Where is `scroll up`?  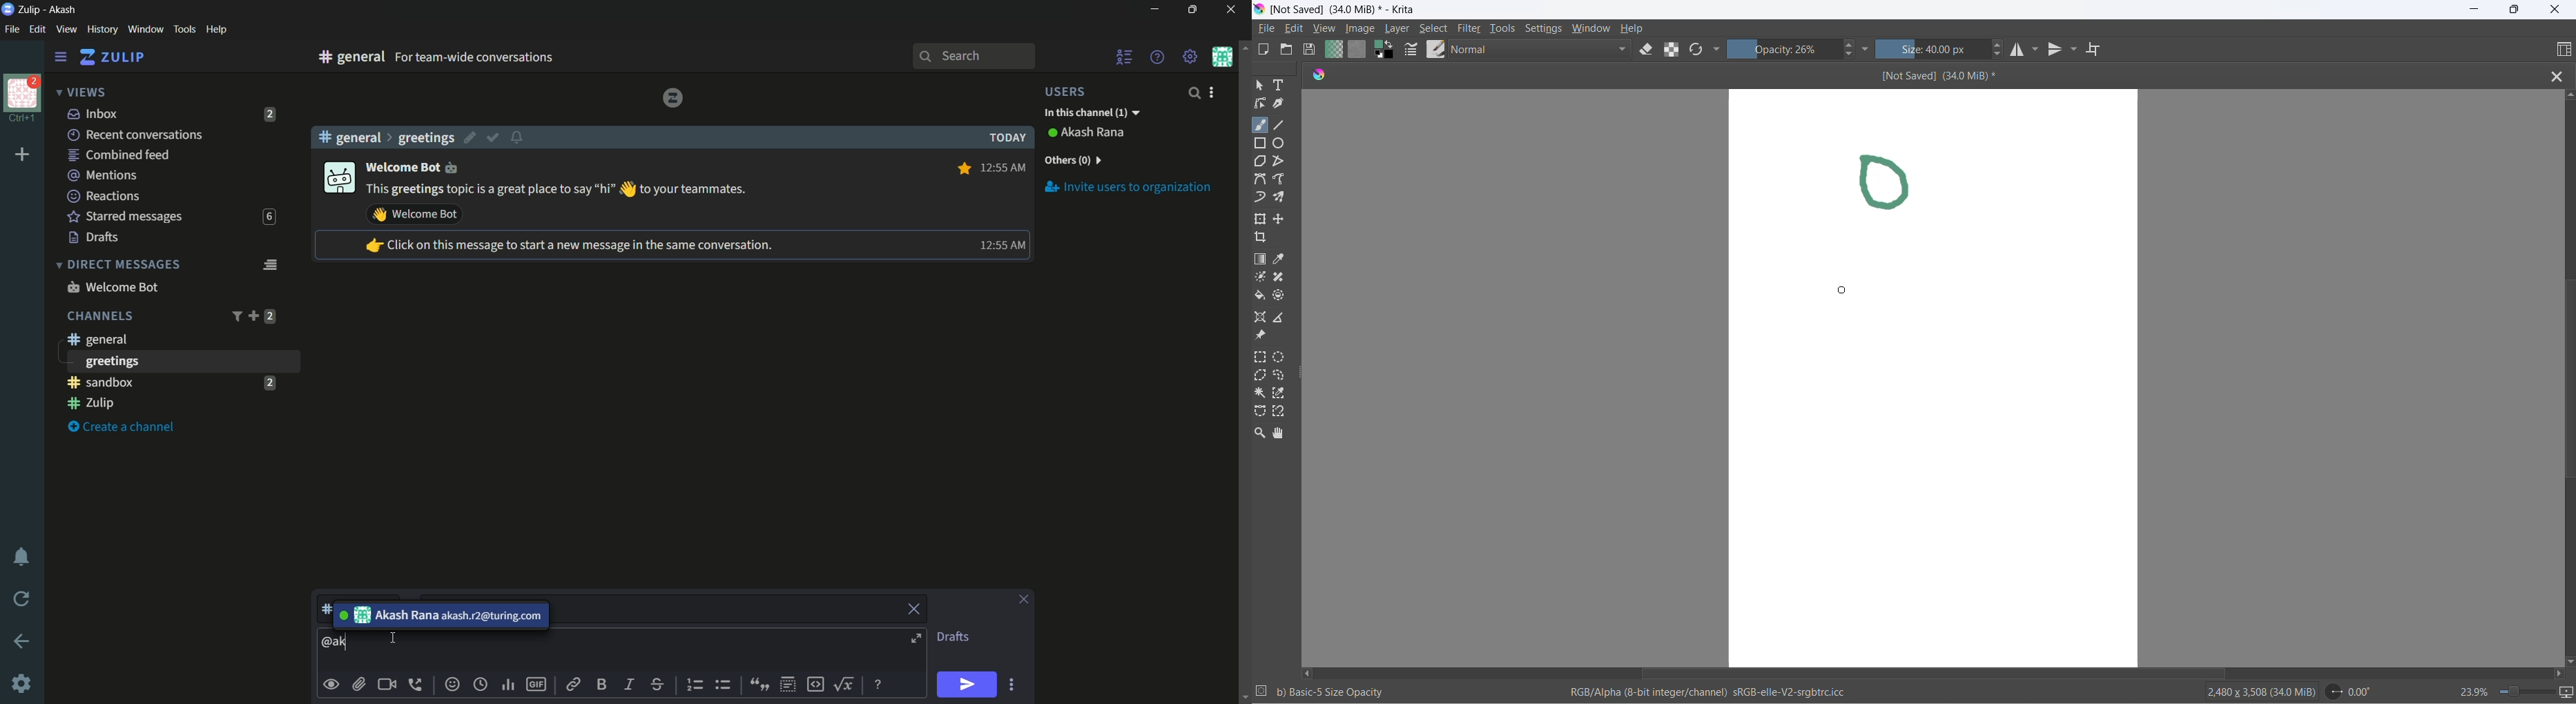 scroll up is located at coordinates (1244, 46).